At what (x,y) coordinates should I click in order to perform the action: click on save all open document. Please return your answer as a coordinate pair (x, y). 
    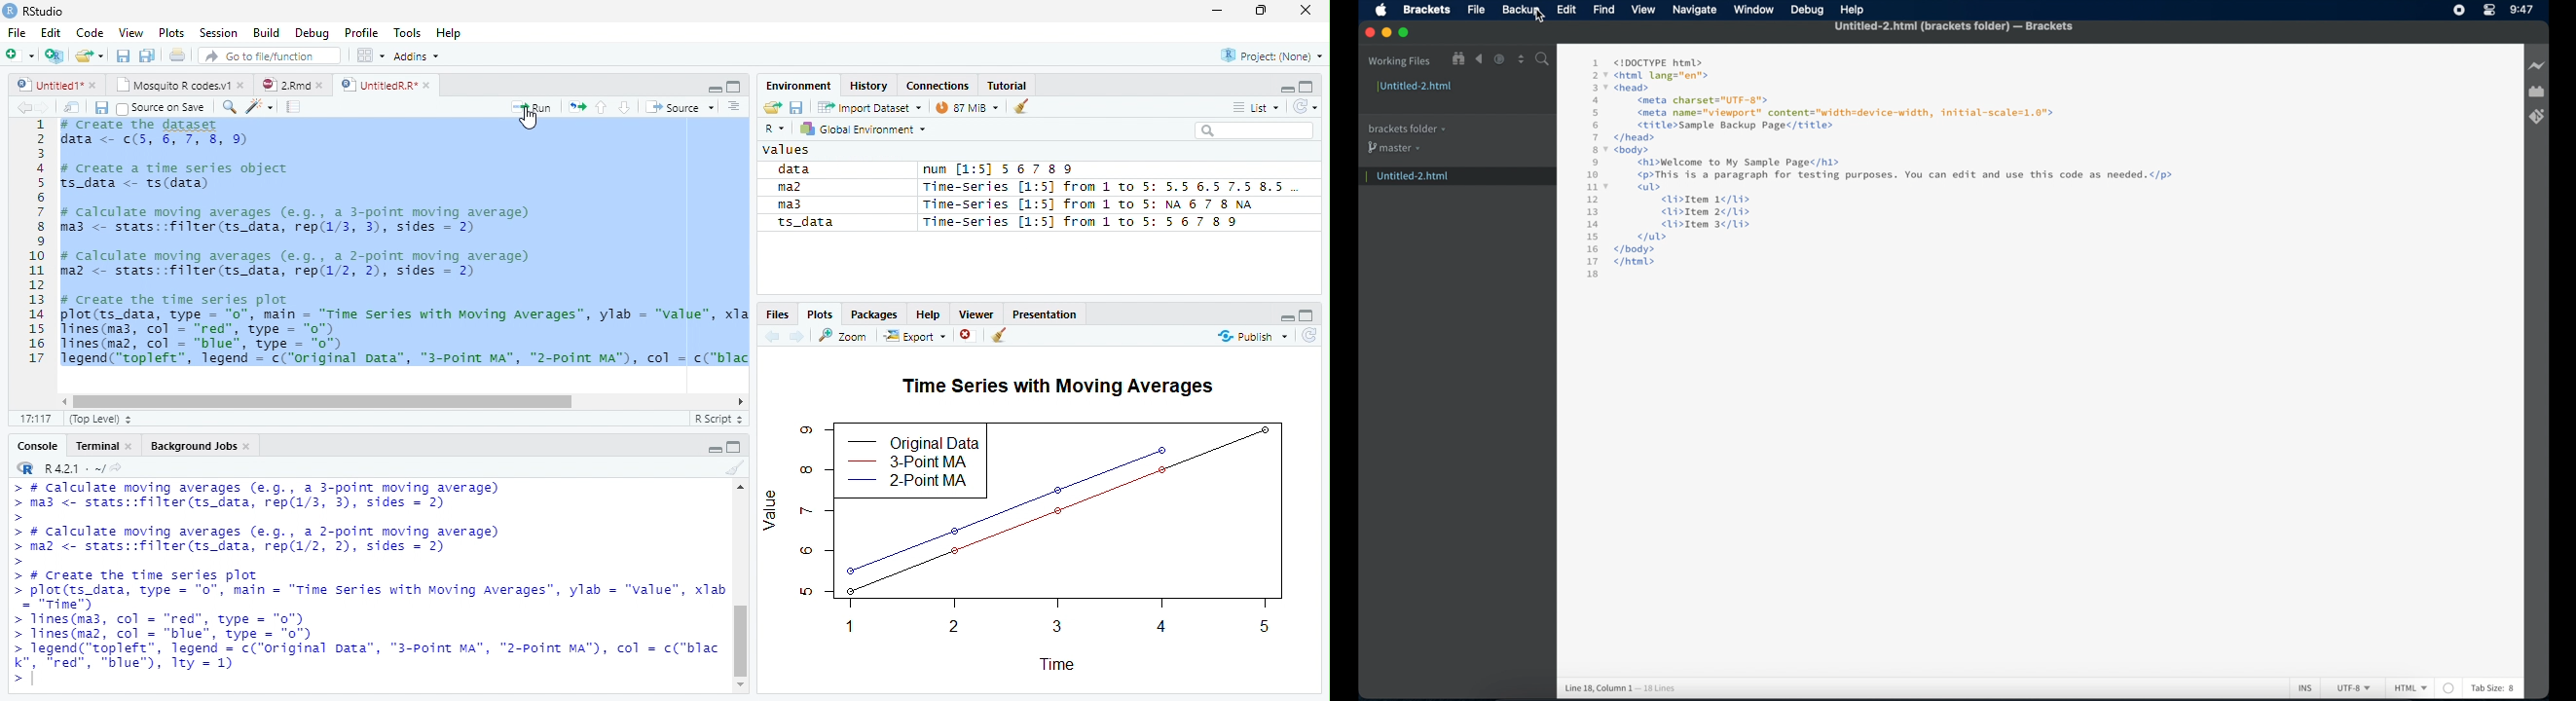
    Looking at the image, I should click on (123, 55).